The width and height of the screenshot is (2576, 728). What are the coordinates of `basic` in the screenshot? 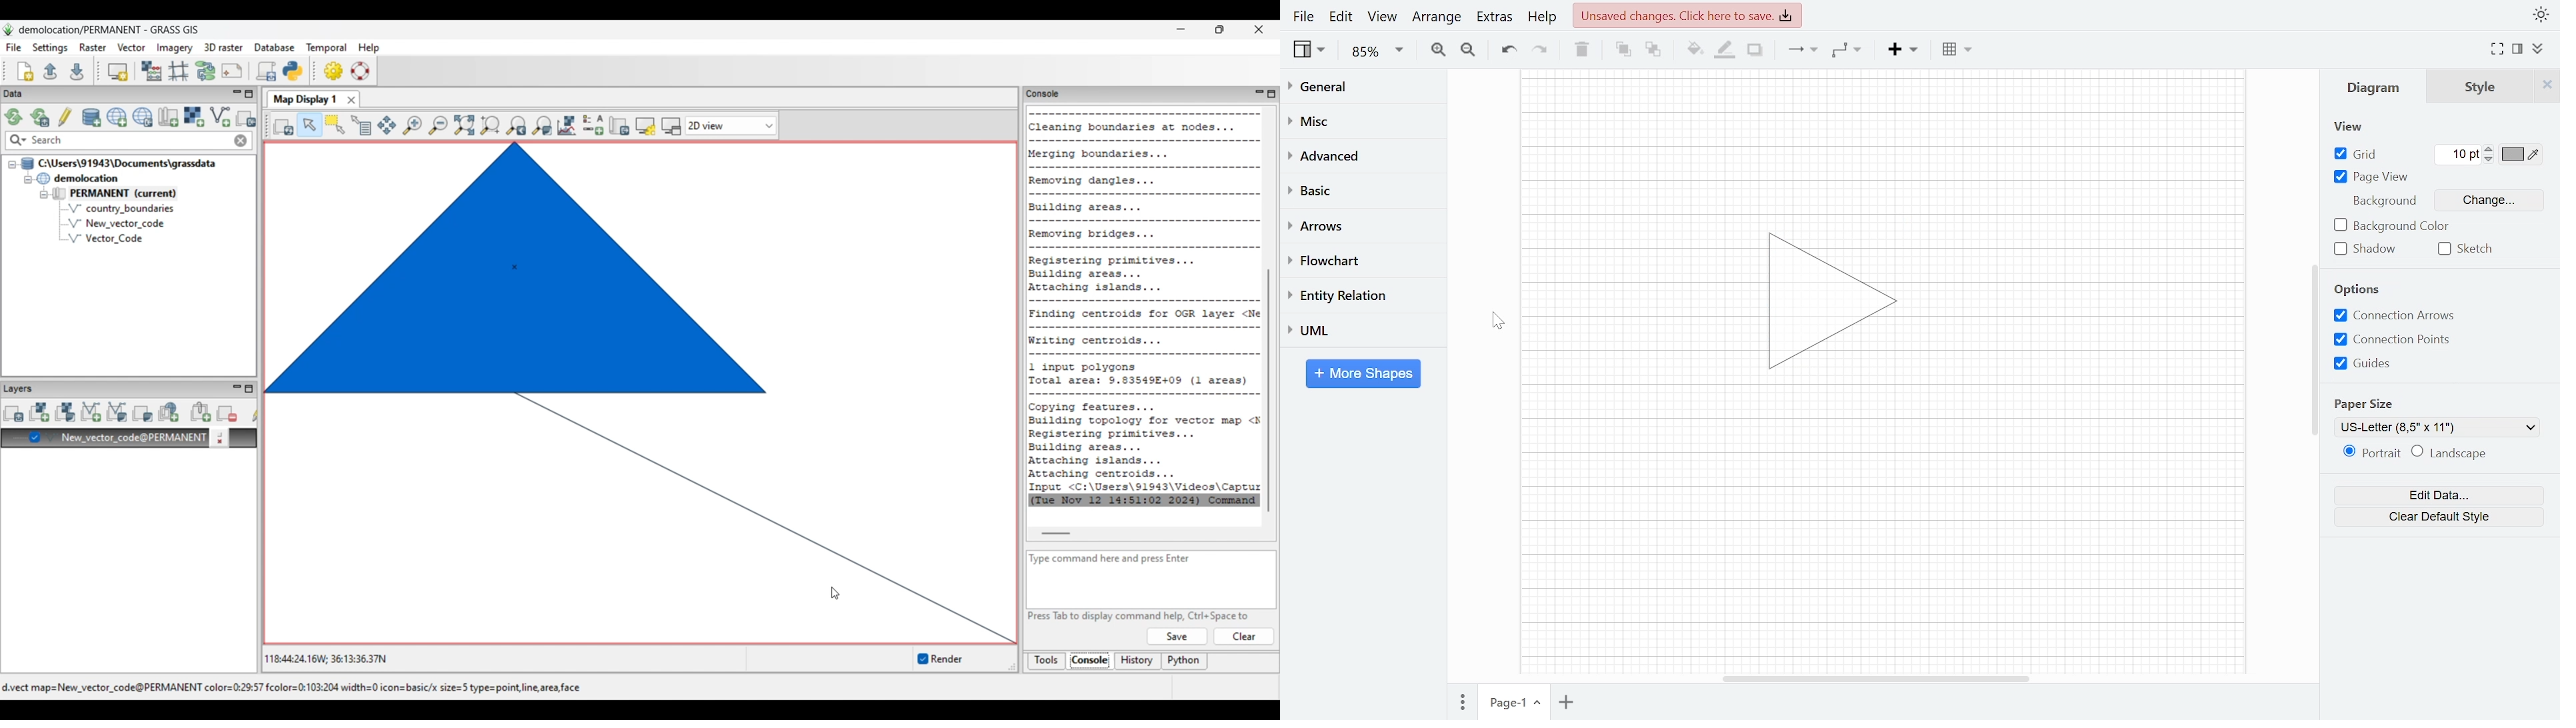 It's located at (1356, 189).